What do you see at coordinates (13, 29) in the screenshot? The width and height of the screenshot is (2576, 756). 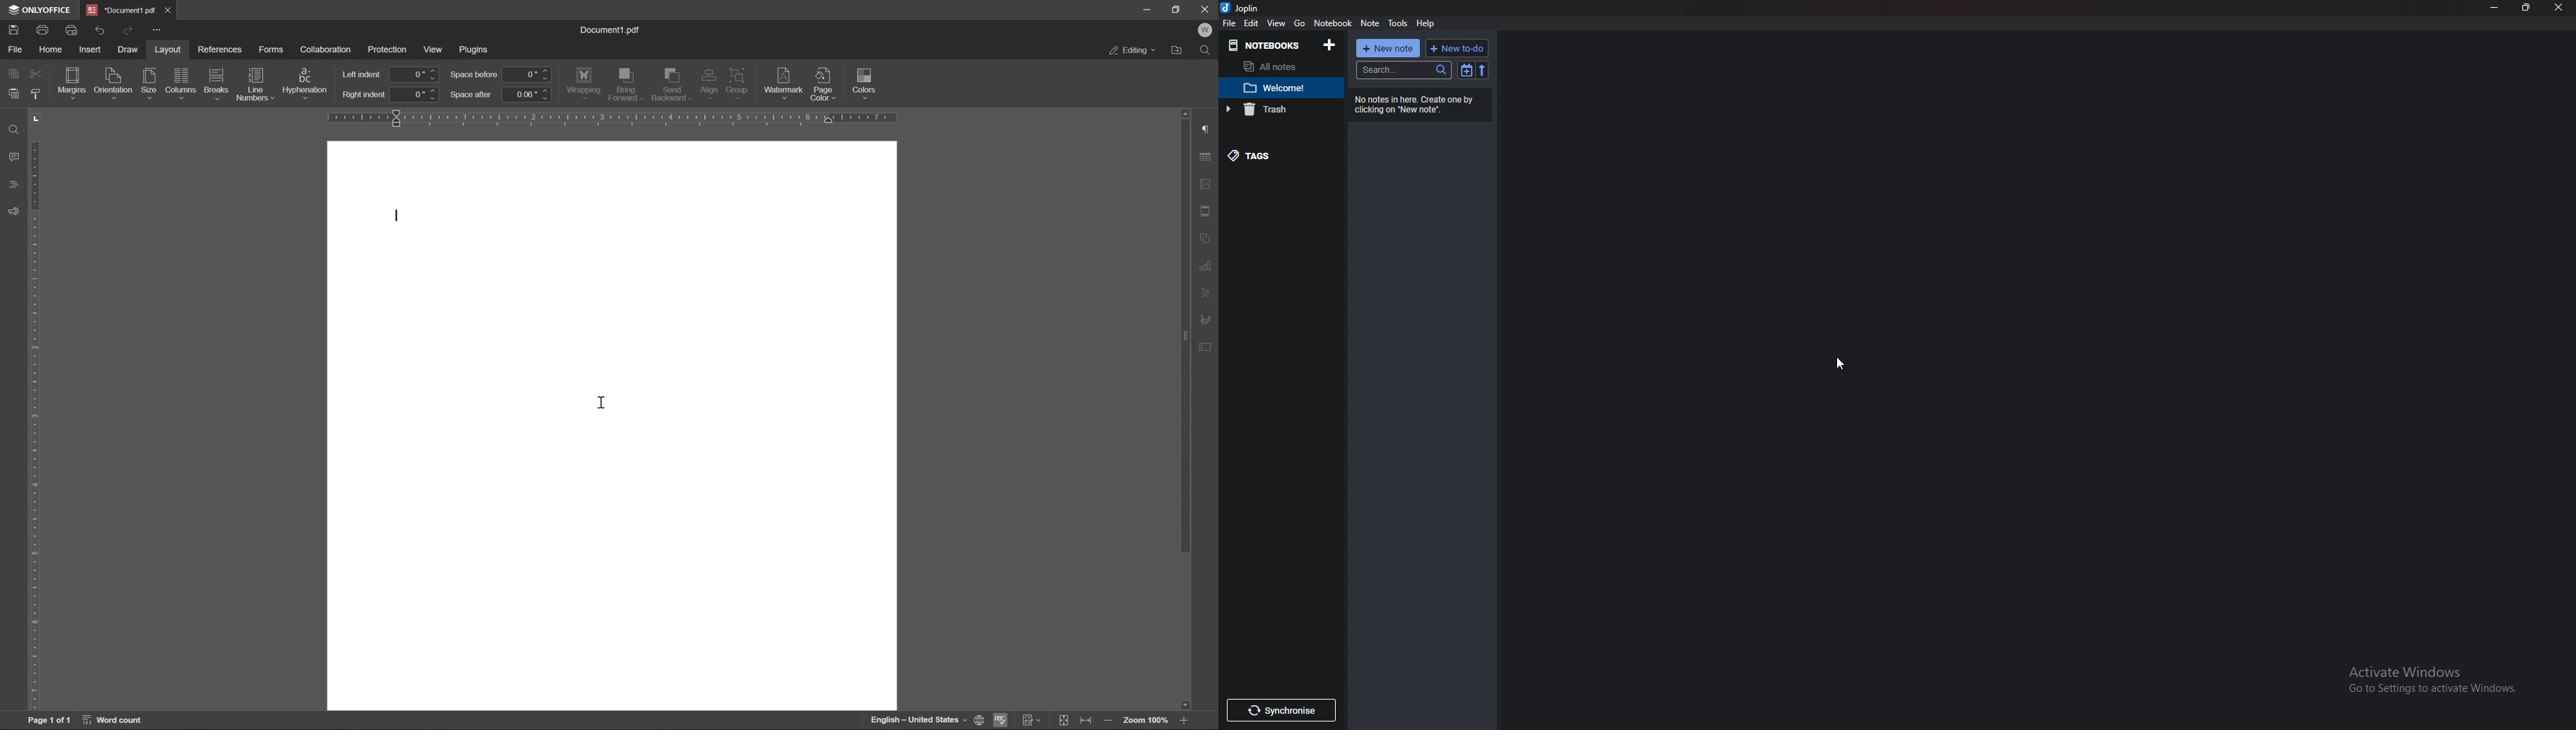 I see `save` at bounding box center [13, 29].